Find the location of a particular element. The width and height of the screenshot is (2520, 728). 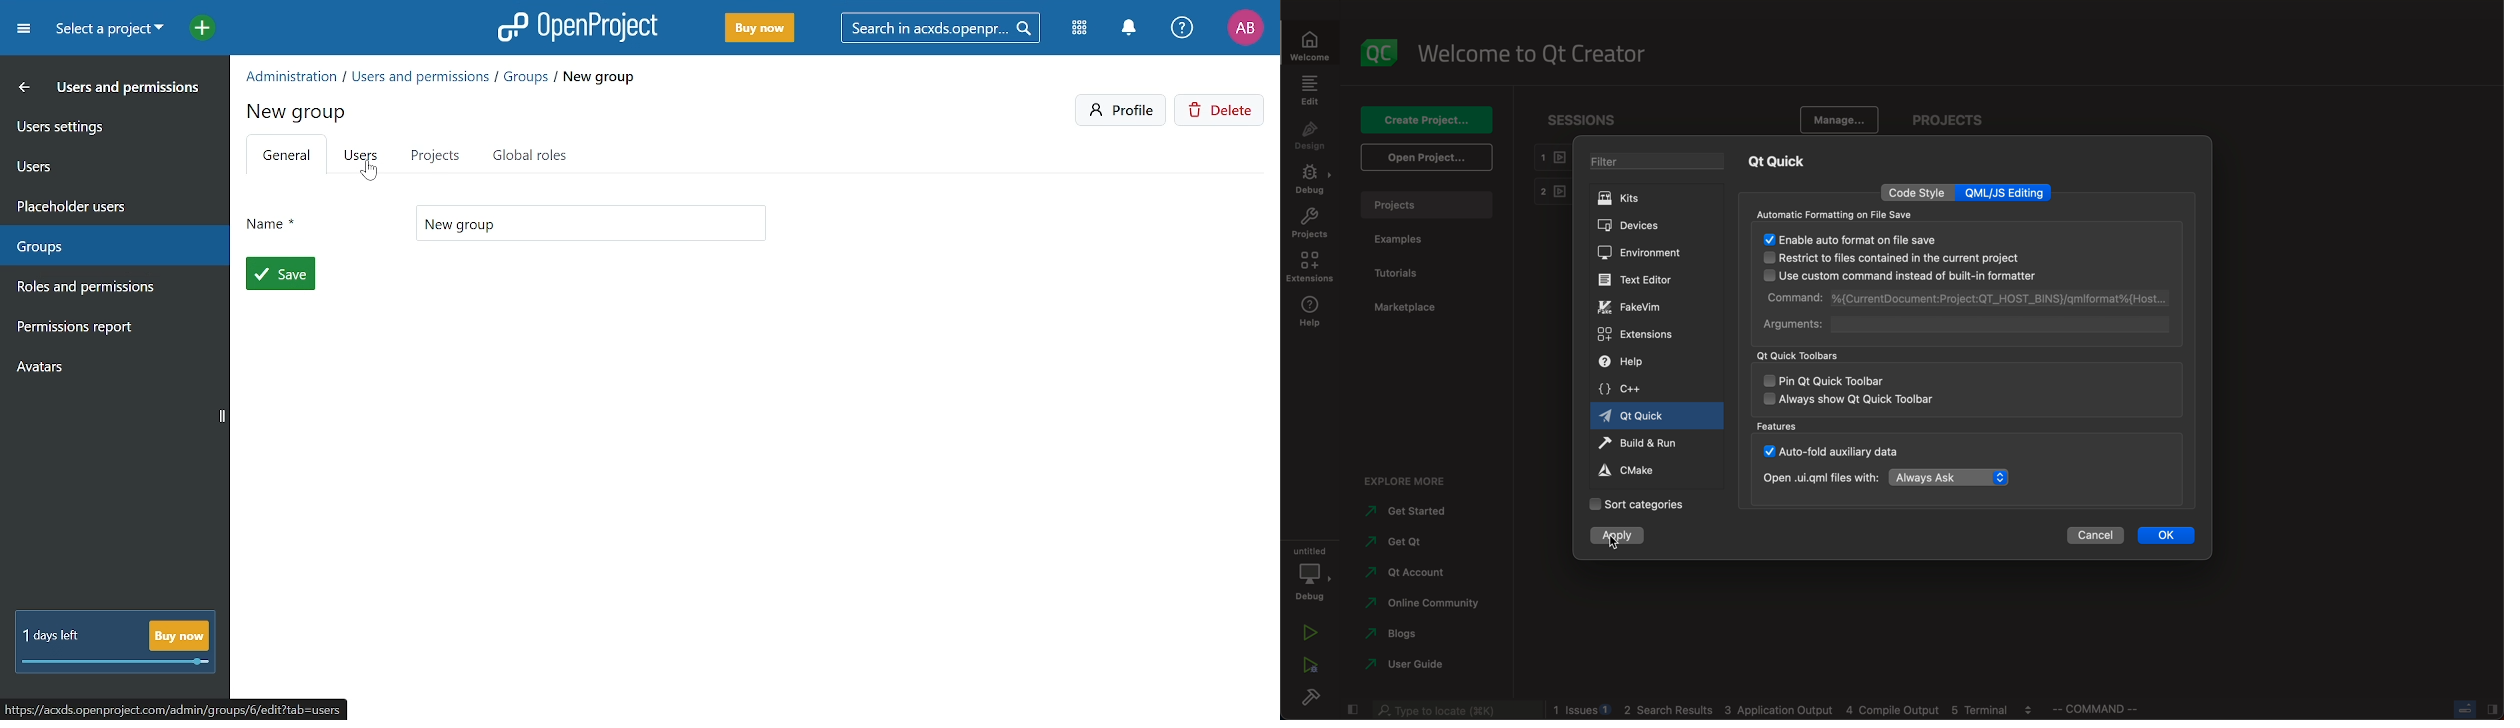

search bar is located at coordinates (1457, 710).